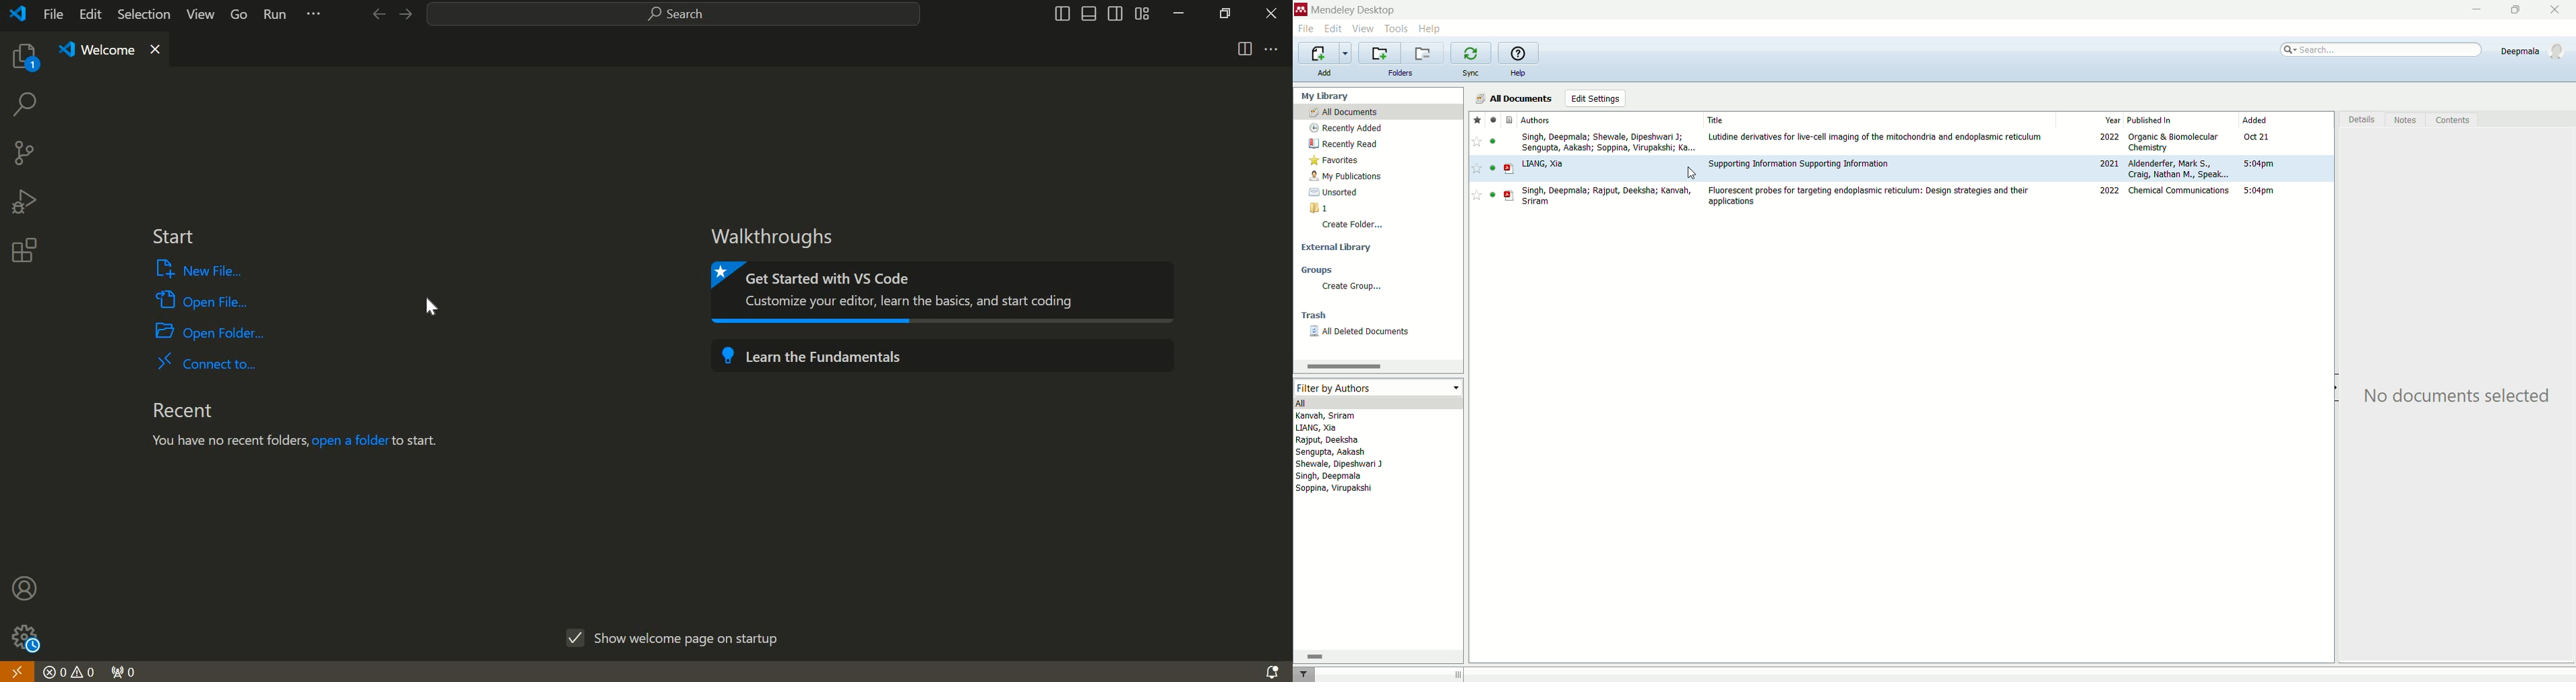 This screenshot has width=2576, height=700. Describe the element at coordinates (22, 13) in the screenshot. I see `vscode system` at that location.